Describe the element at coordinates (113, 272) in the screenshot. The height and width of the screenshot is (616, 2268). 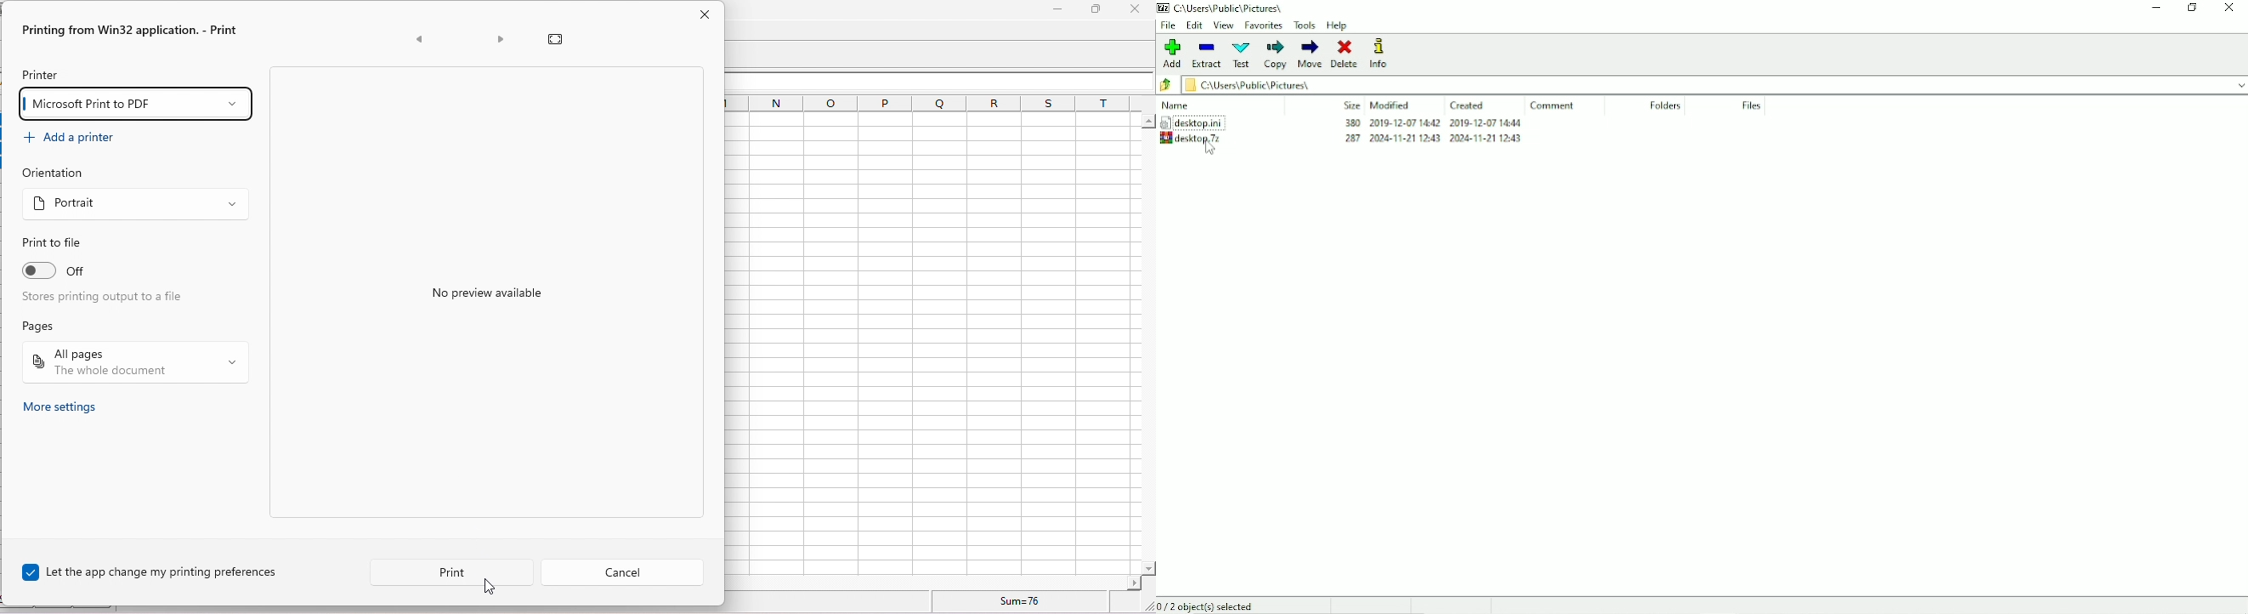
I see `off` at that location.